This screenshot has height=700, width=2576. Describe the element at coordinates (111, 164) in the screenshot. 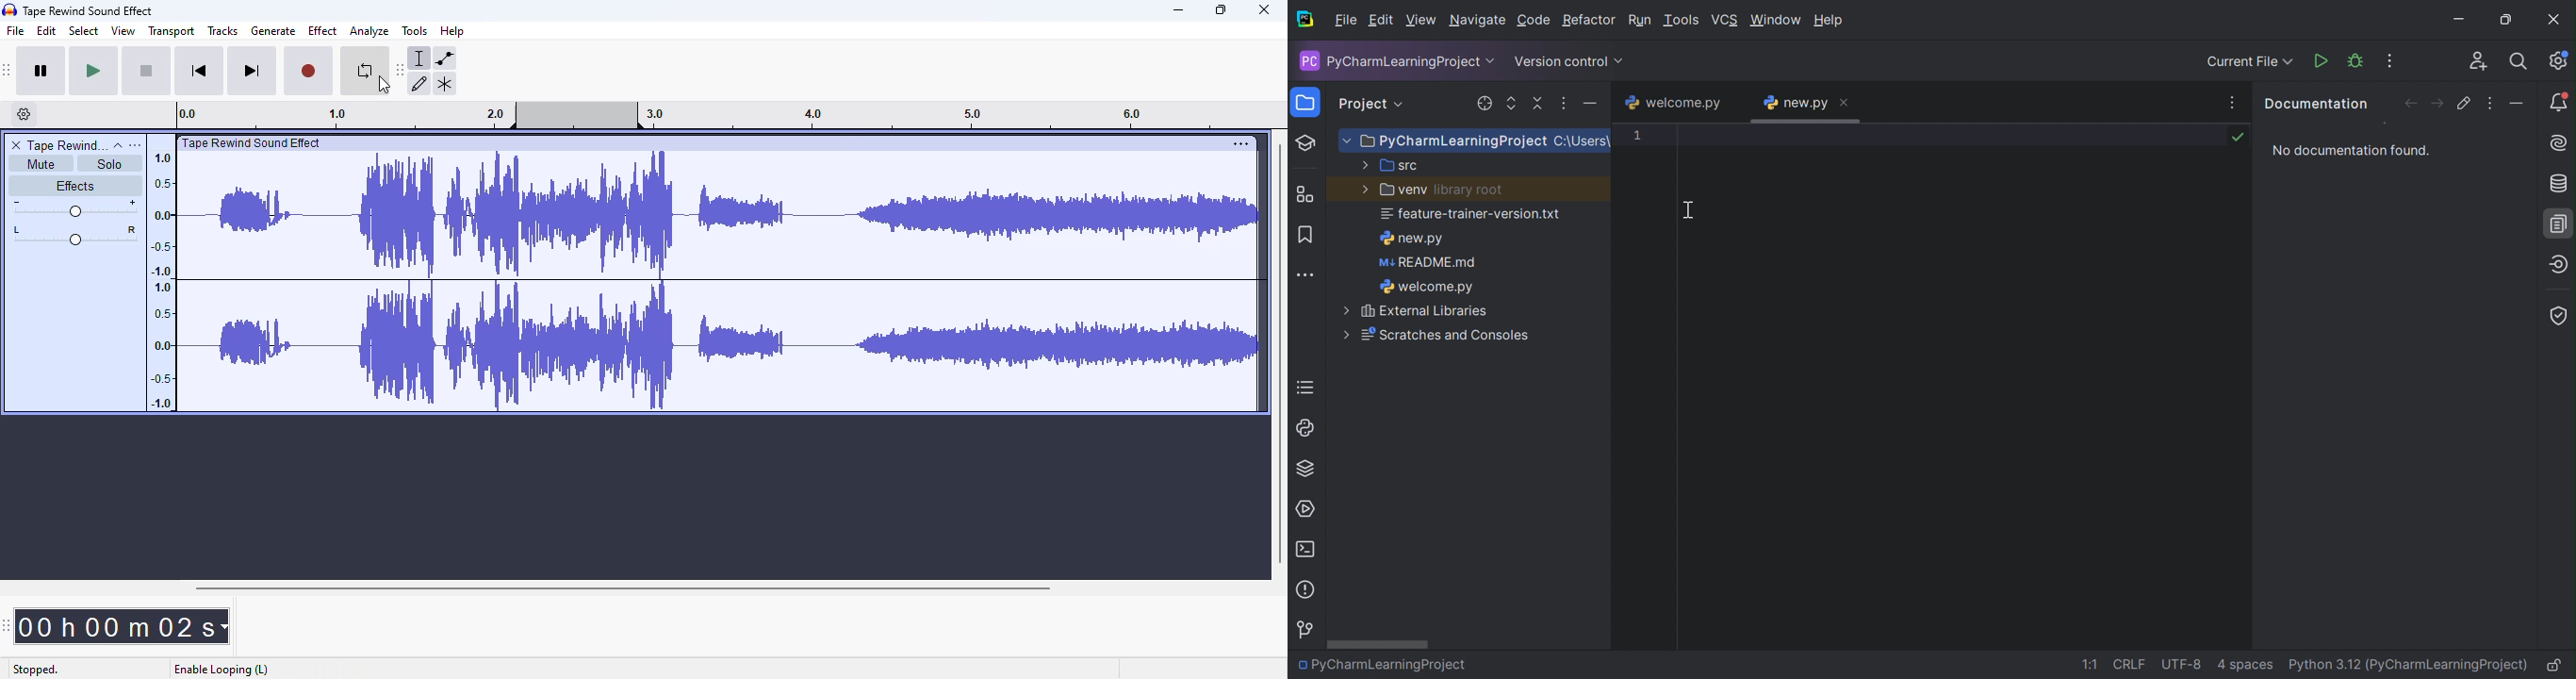

I see `solo` at that location.